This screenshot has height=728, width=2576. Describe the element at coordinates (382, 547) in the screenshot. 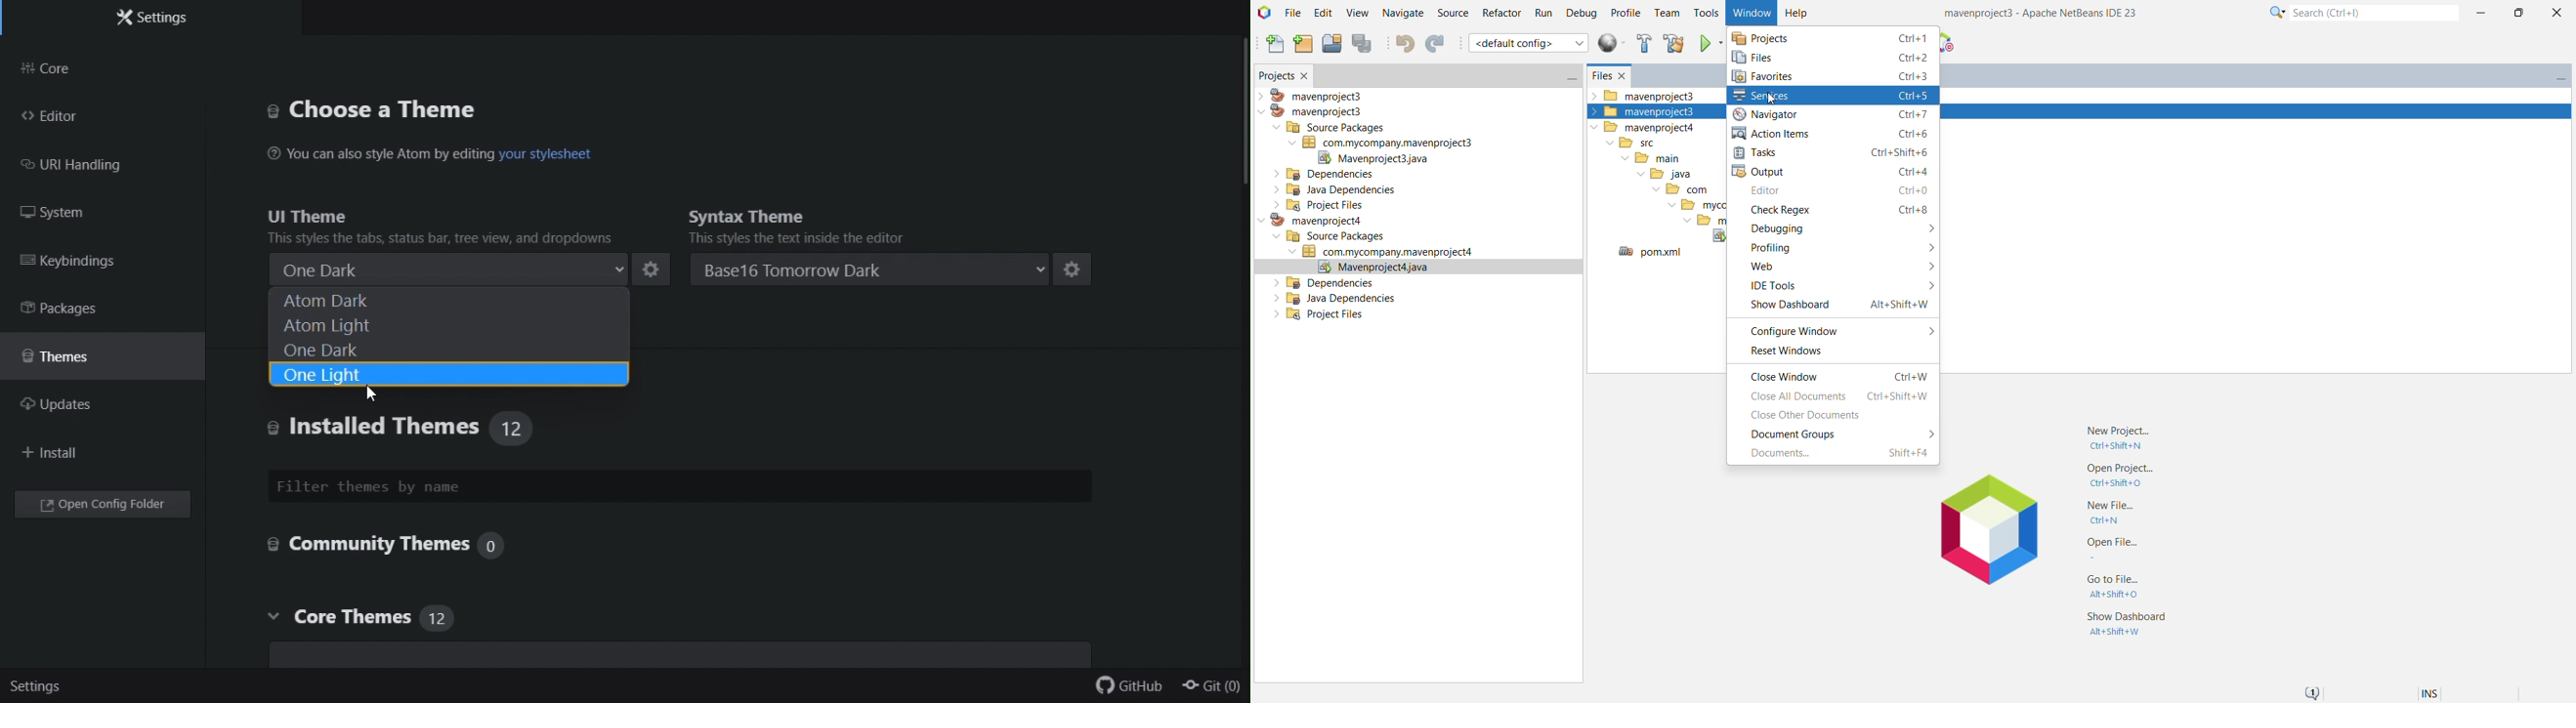

I see `Community themes` at that location.